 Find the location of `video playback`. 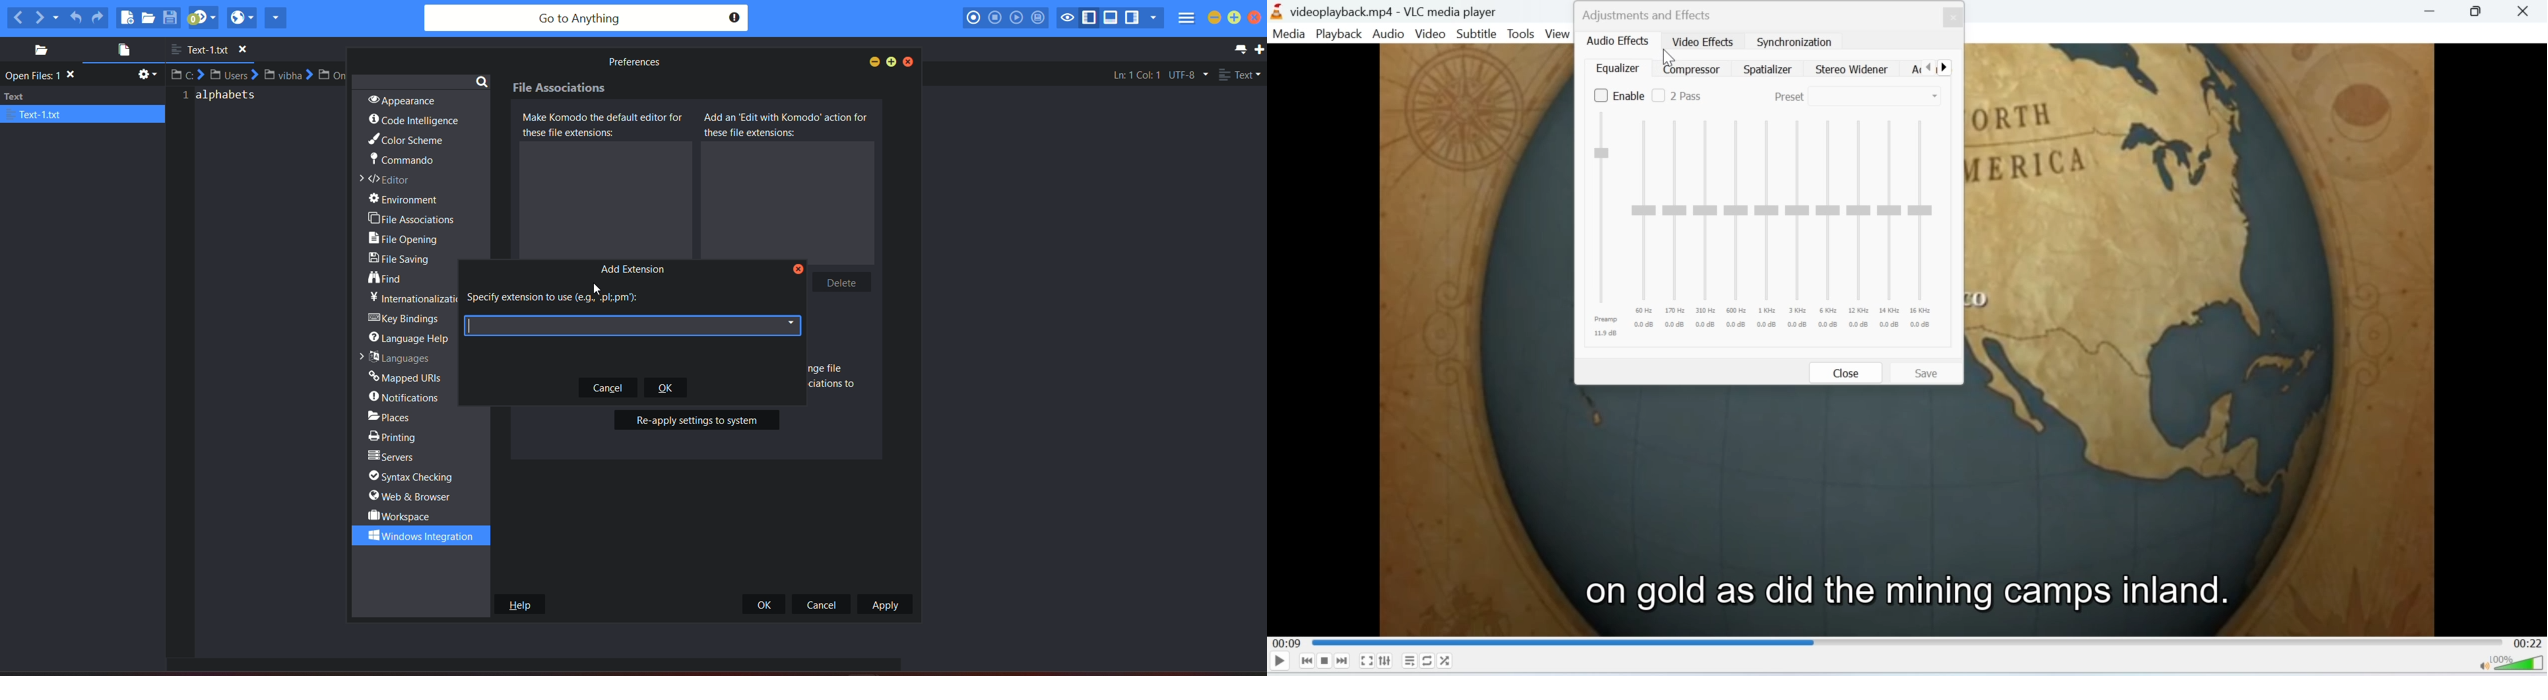

video playback is located at coordinates (1906, 509).